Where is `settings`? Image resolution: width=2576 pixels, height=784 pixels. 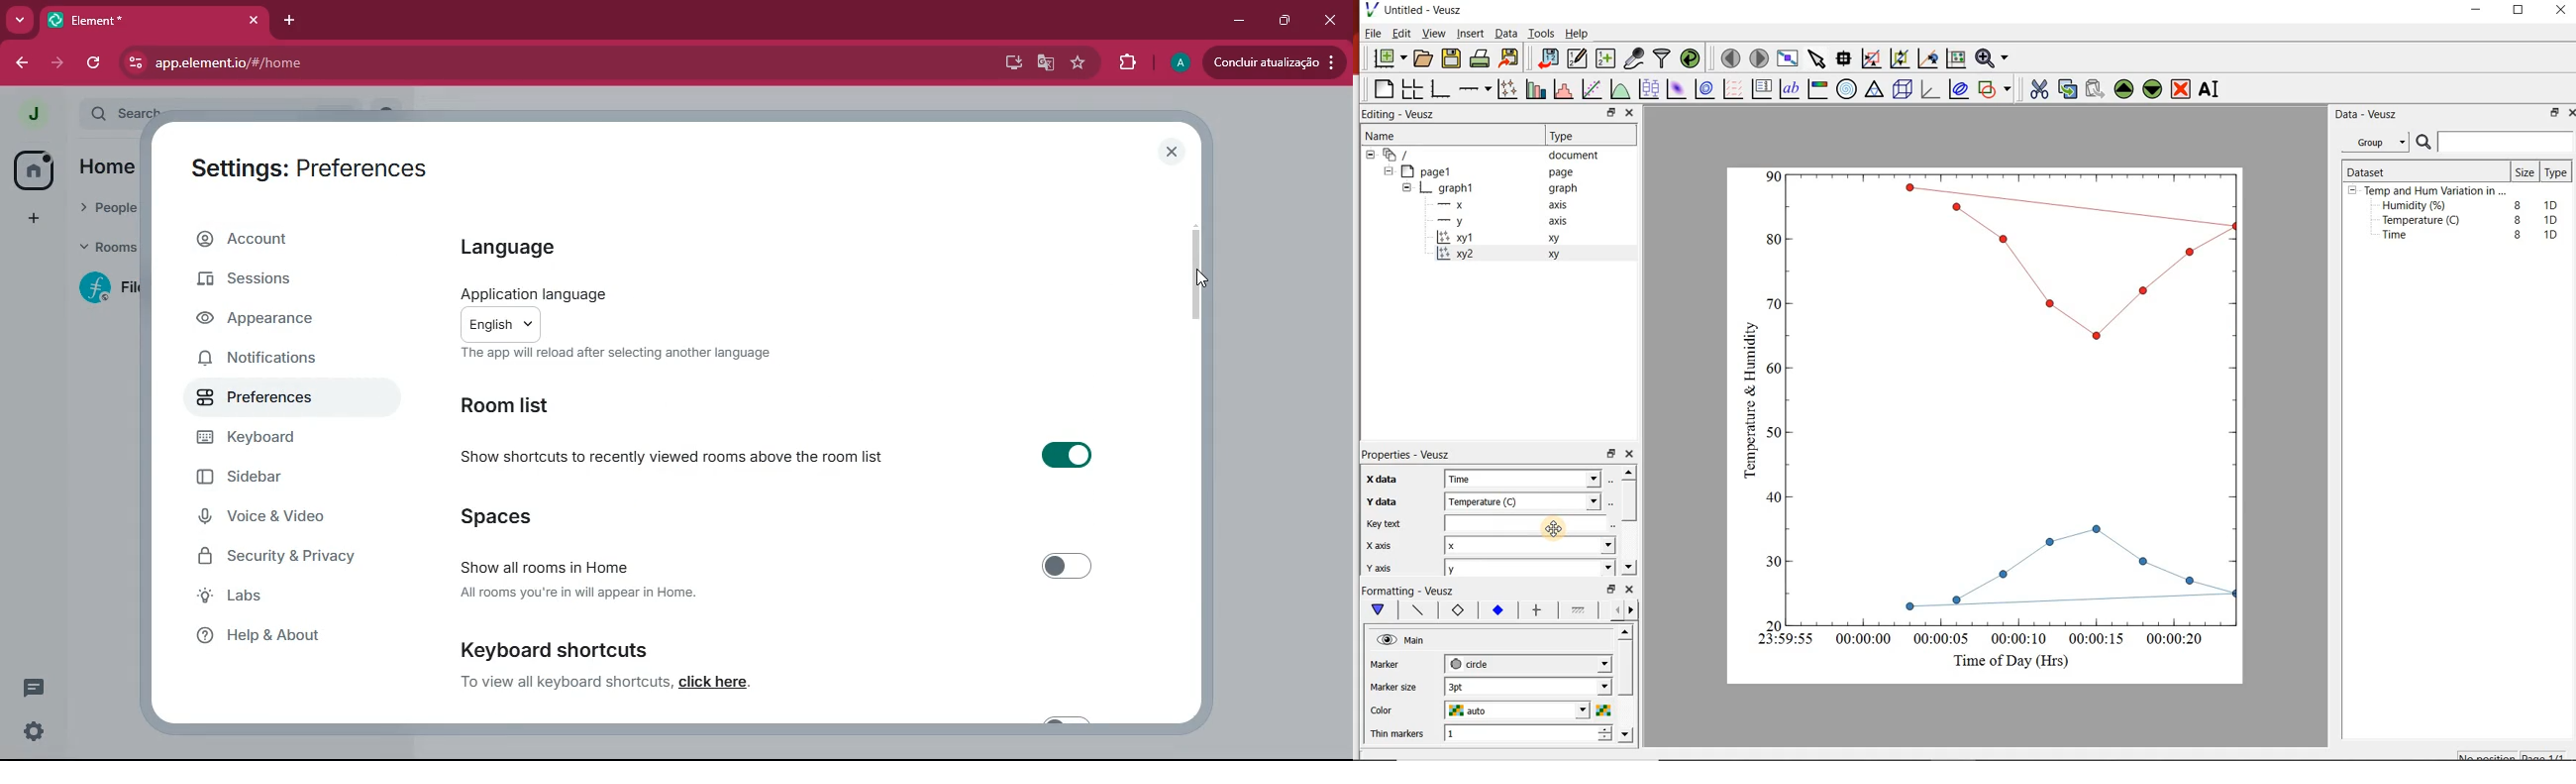
settings is located at coordinates (35, 732).